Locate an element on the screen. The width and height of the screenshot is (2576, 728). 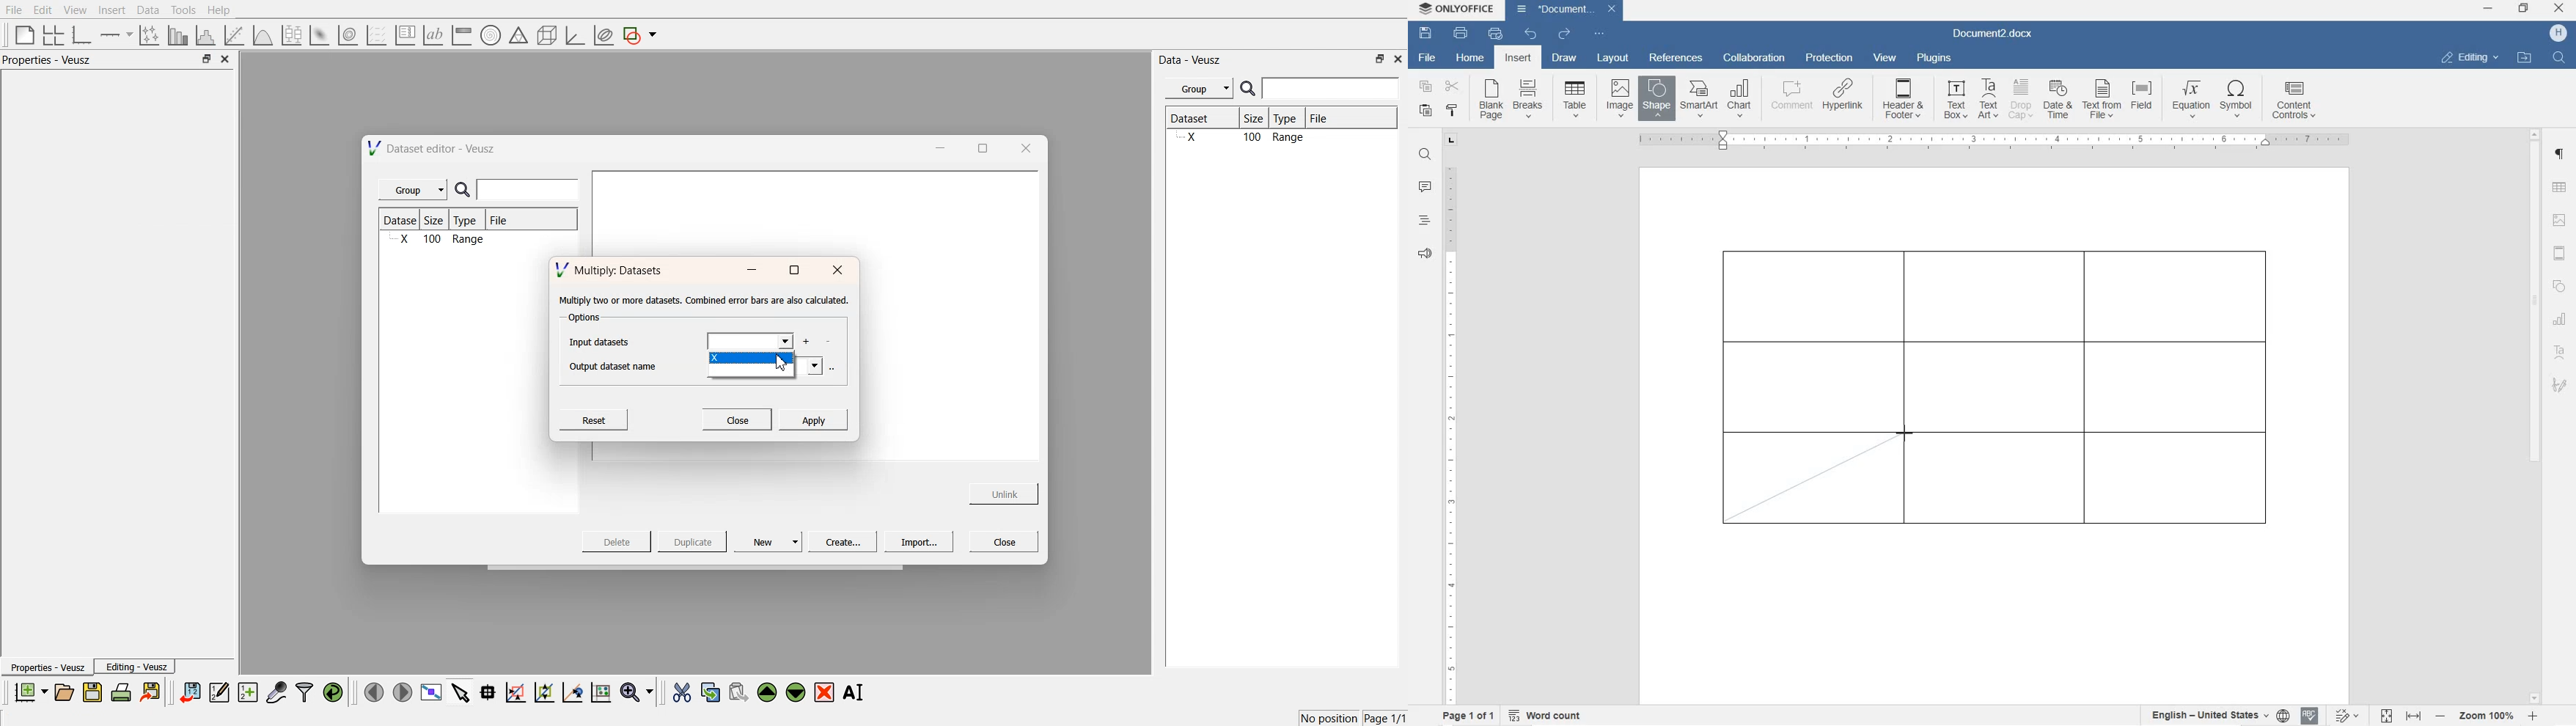
TEXT FROM FILE is located at coordinates (2103, 101).